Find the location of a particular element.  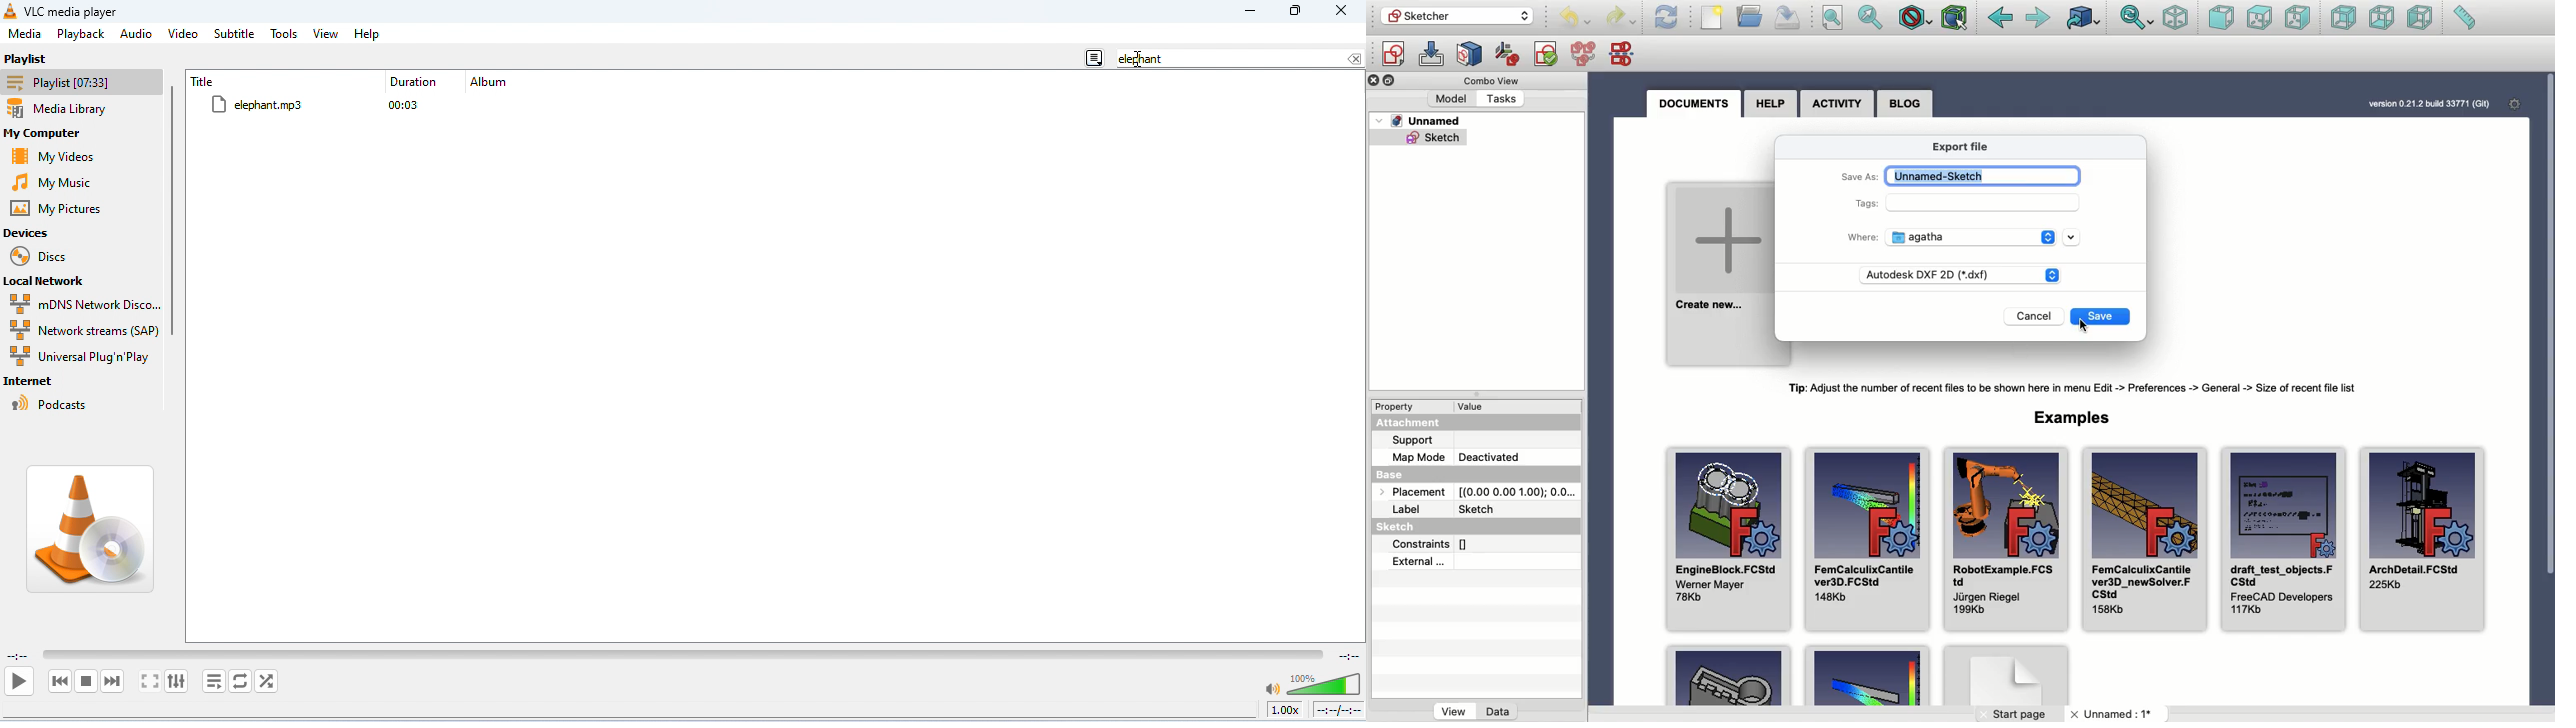

EngineBlock.FCStd Wener Mayer 78Kb is located at coordinates (1730, 539).